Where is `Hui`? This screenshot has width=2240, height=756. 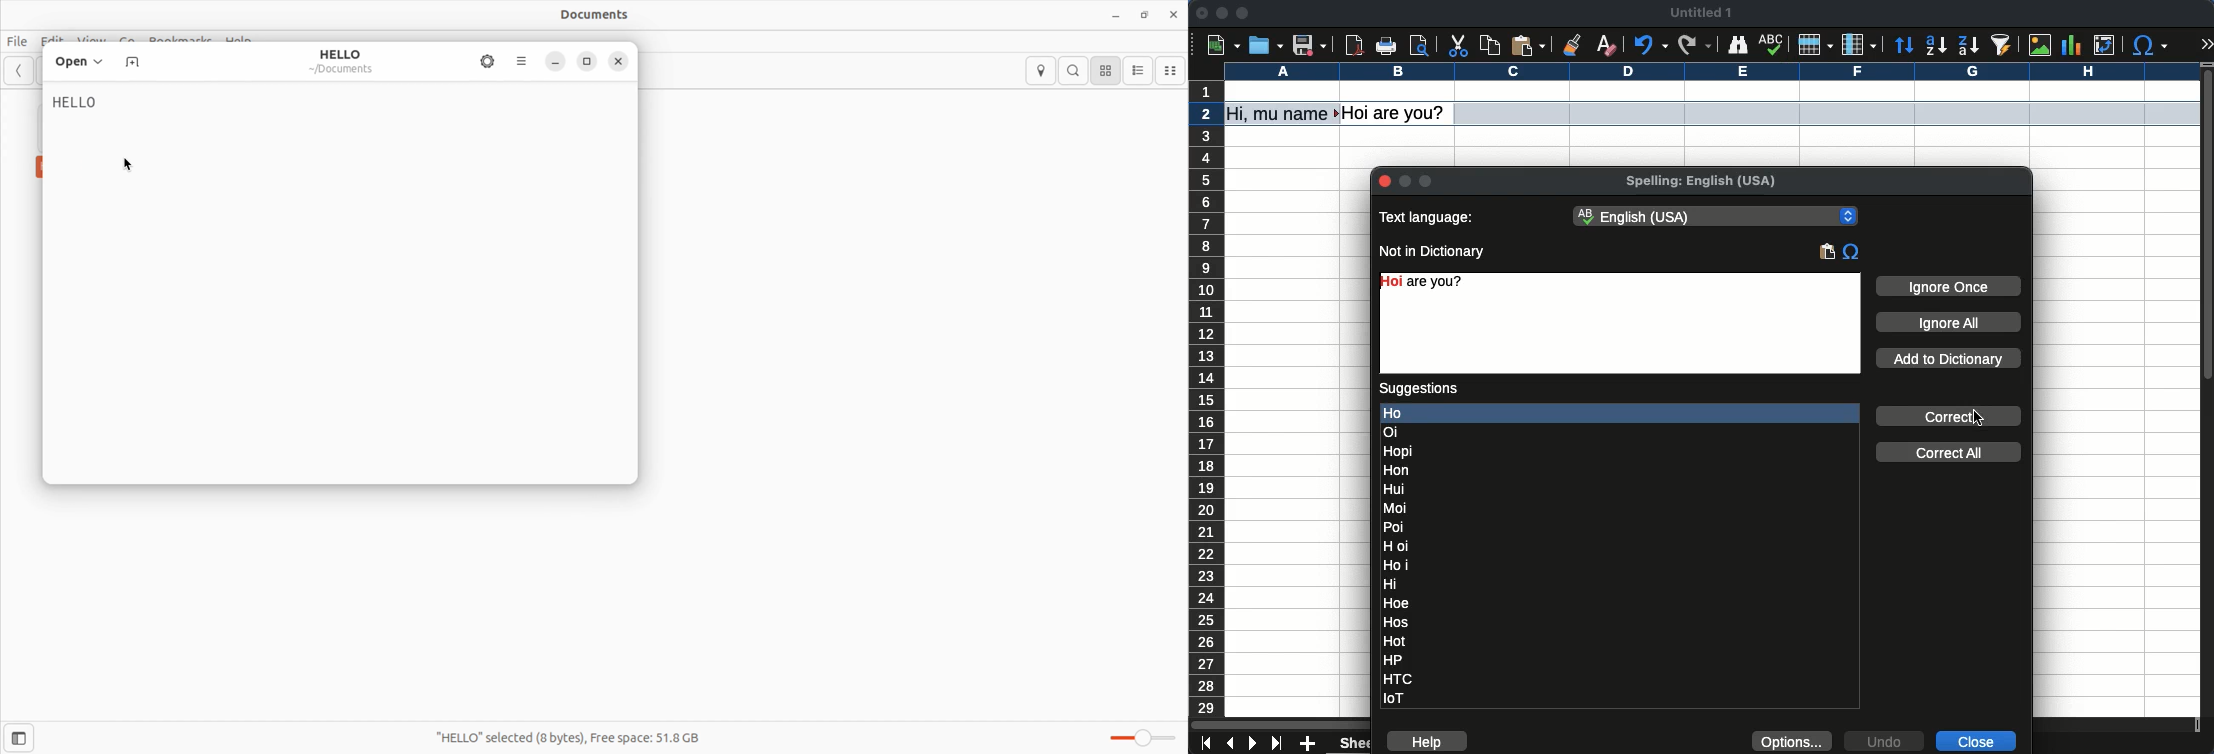 Hui is located at coordinates (1396, 489).